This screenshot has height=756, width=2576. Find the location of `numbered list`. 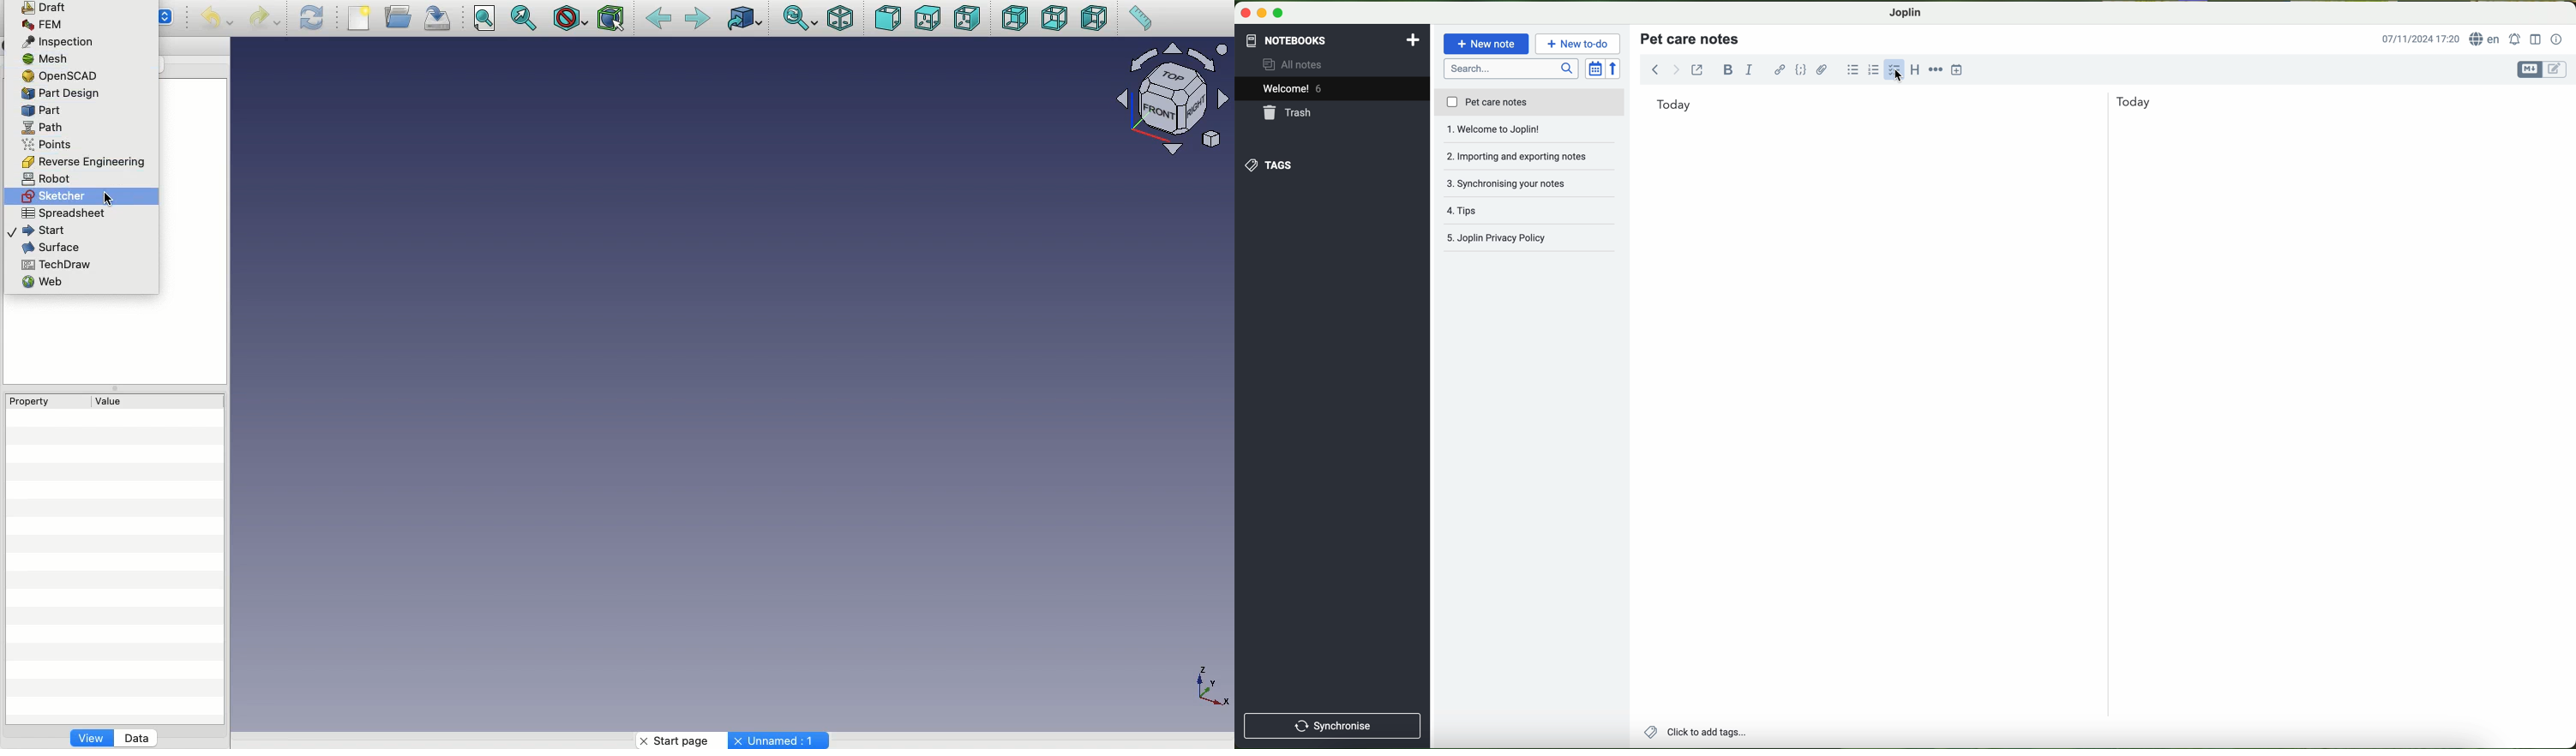

numbered list is located at coordinates (1873, 70).